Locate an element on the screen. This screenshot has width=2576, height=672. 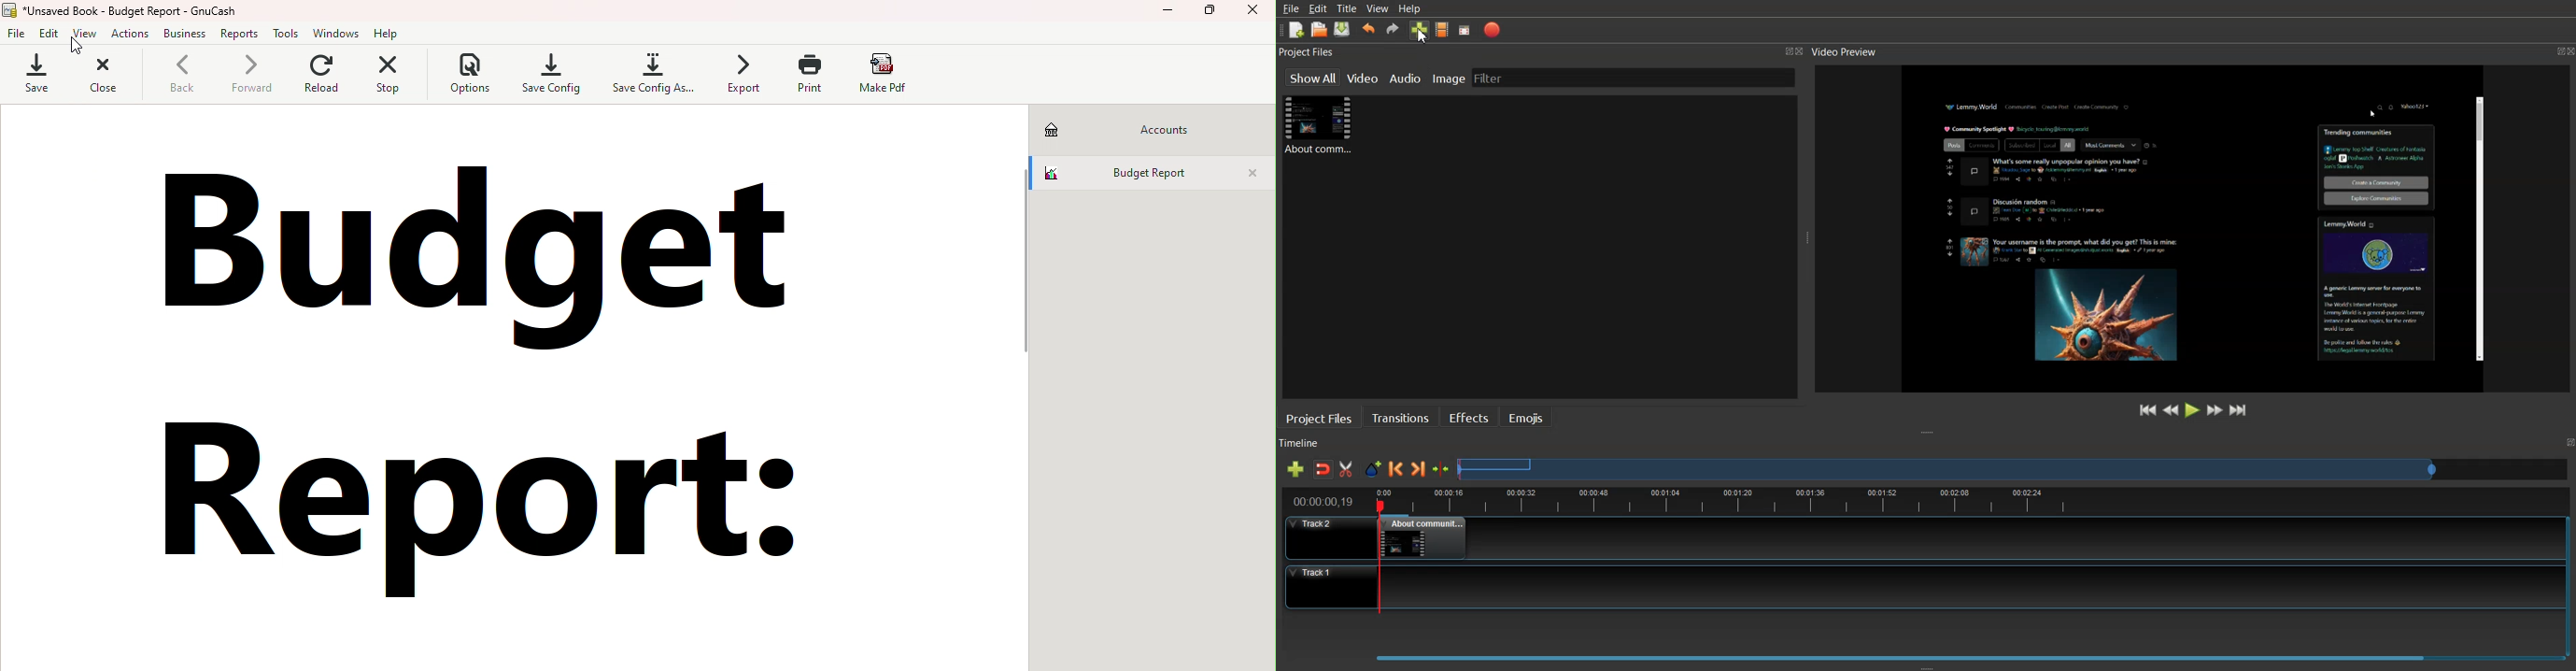
scroll bar is located at coordinates (1028, 383).